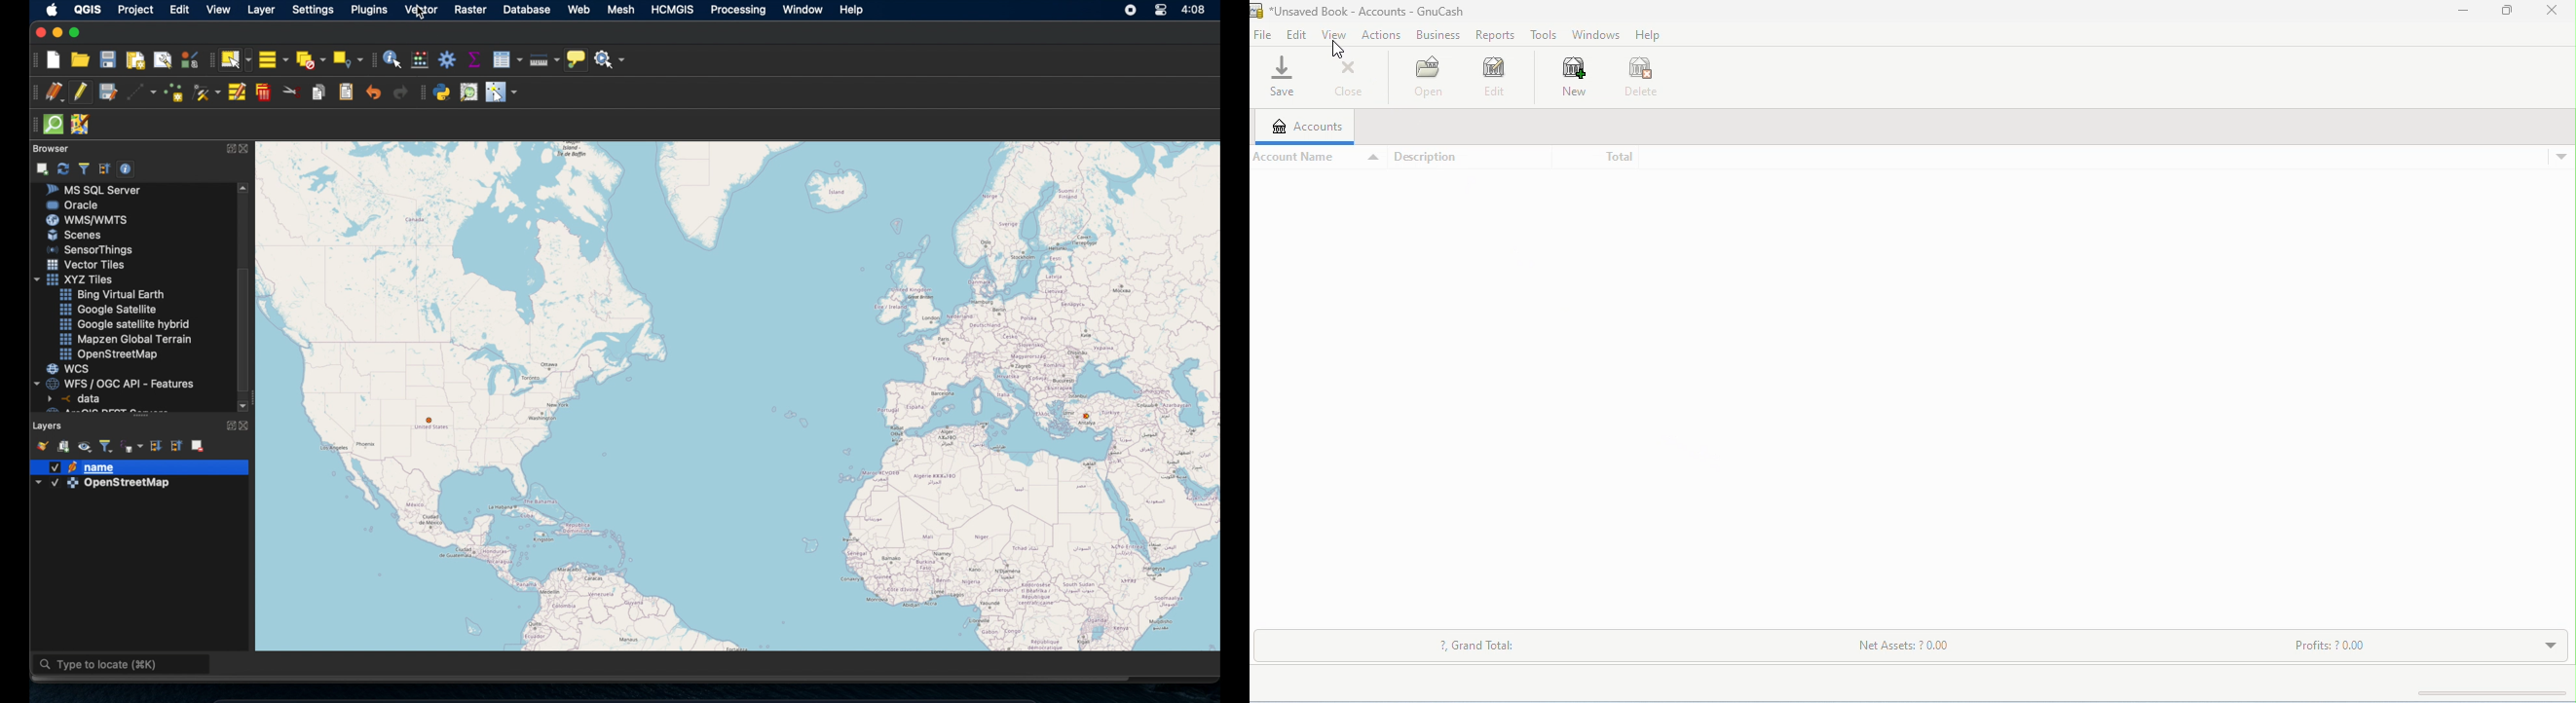  What do you see at coordinates (1597, 35) in the screenshot?
I see `windows` at bounding box center [1597, 35].